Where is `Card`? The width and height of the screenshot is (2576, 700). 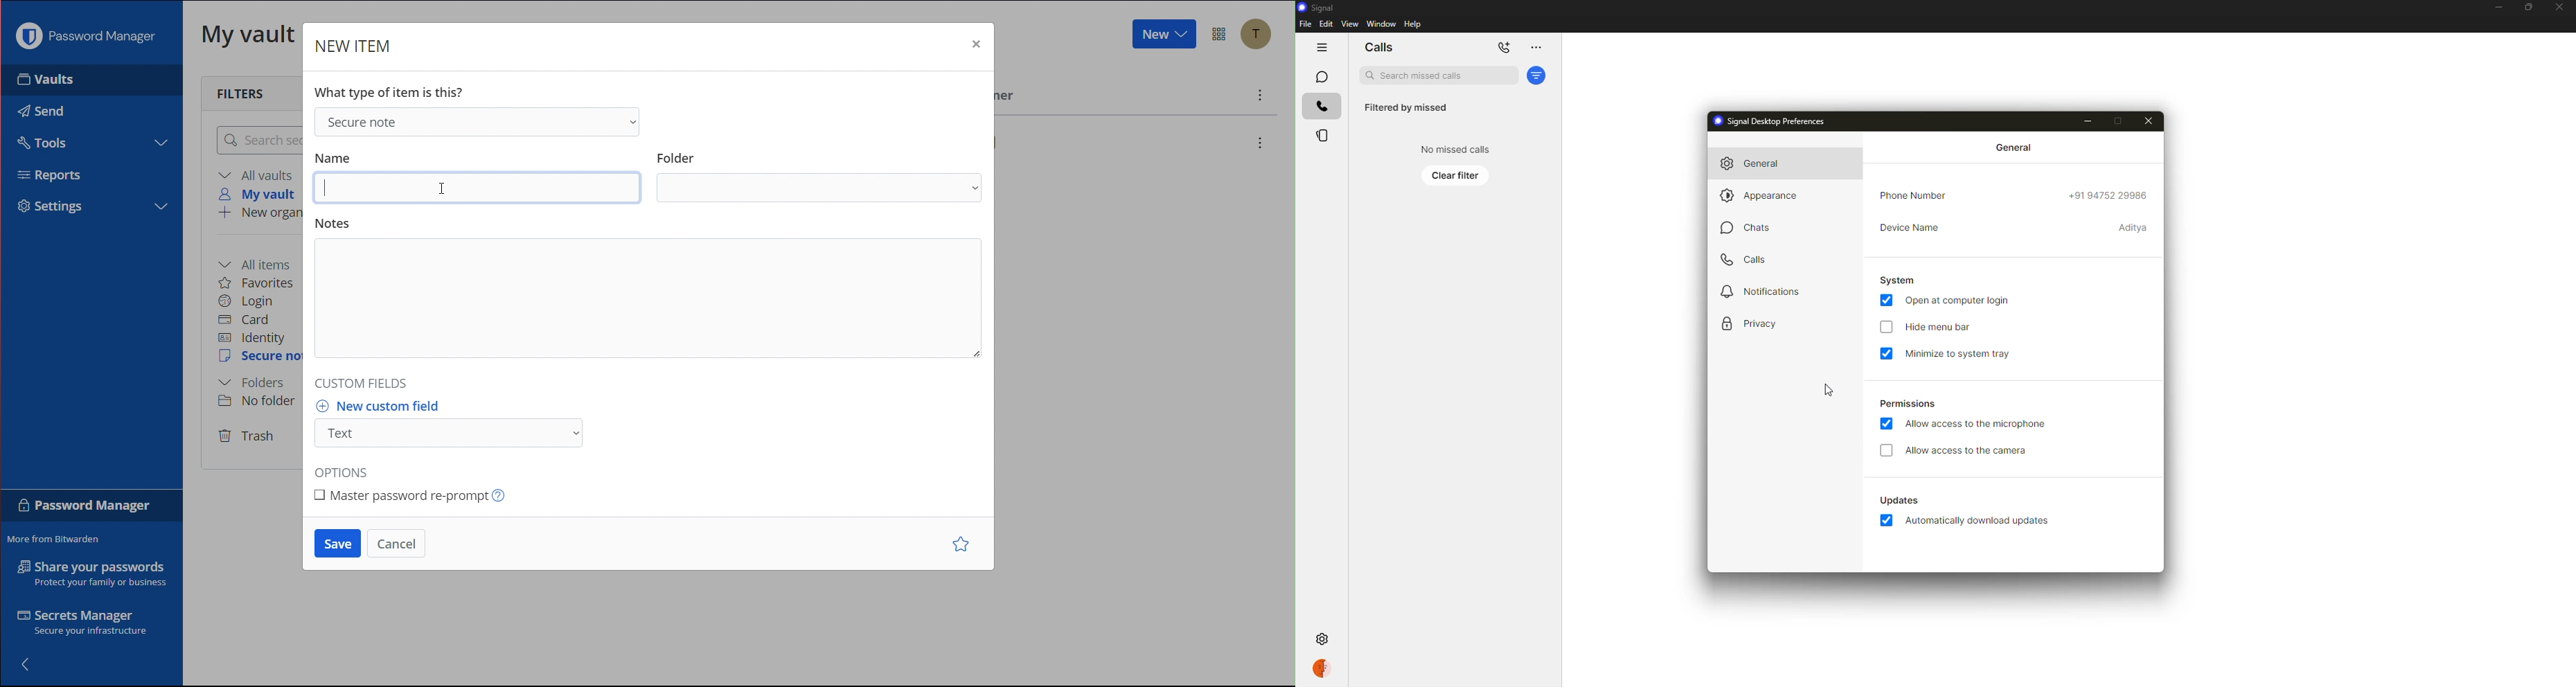
Card is located at coordinates (244, 320).